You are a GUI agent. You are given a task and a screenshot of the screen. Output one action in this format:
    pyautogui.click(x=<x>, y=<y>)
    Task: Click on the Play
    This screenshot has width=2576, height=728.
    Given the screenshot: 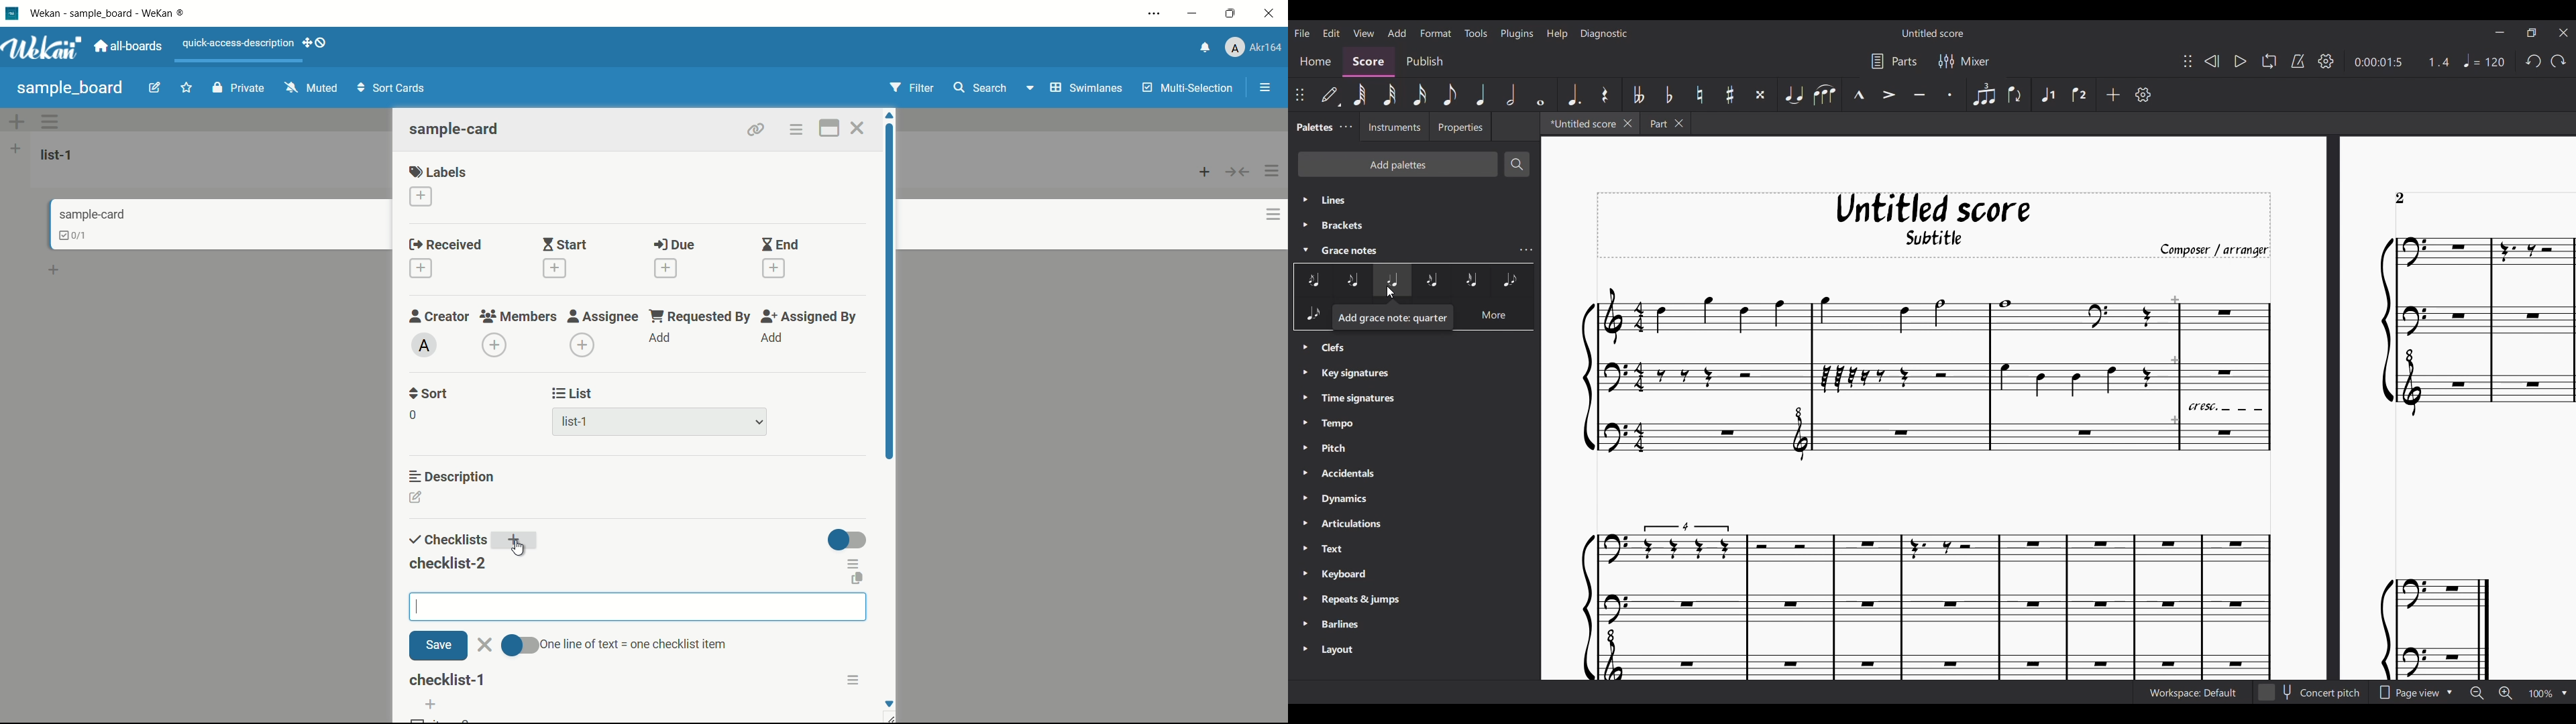 What is the action you would take?
    pyautogui.click(x=2241, y=61)
    